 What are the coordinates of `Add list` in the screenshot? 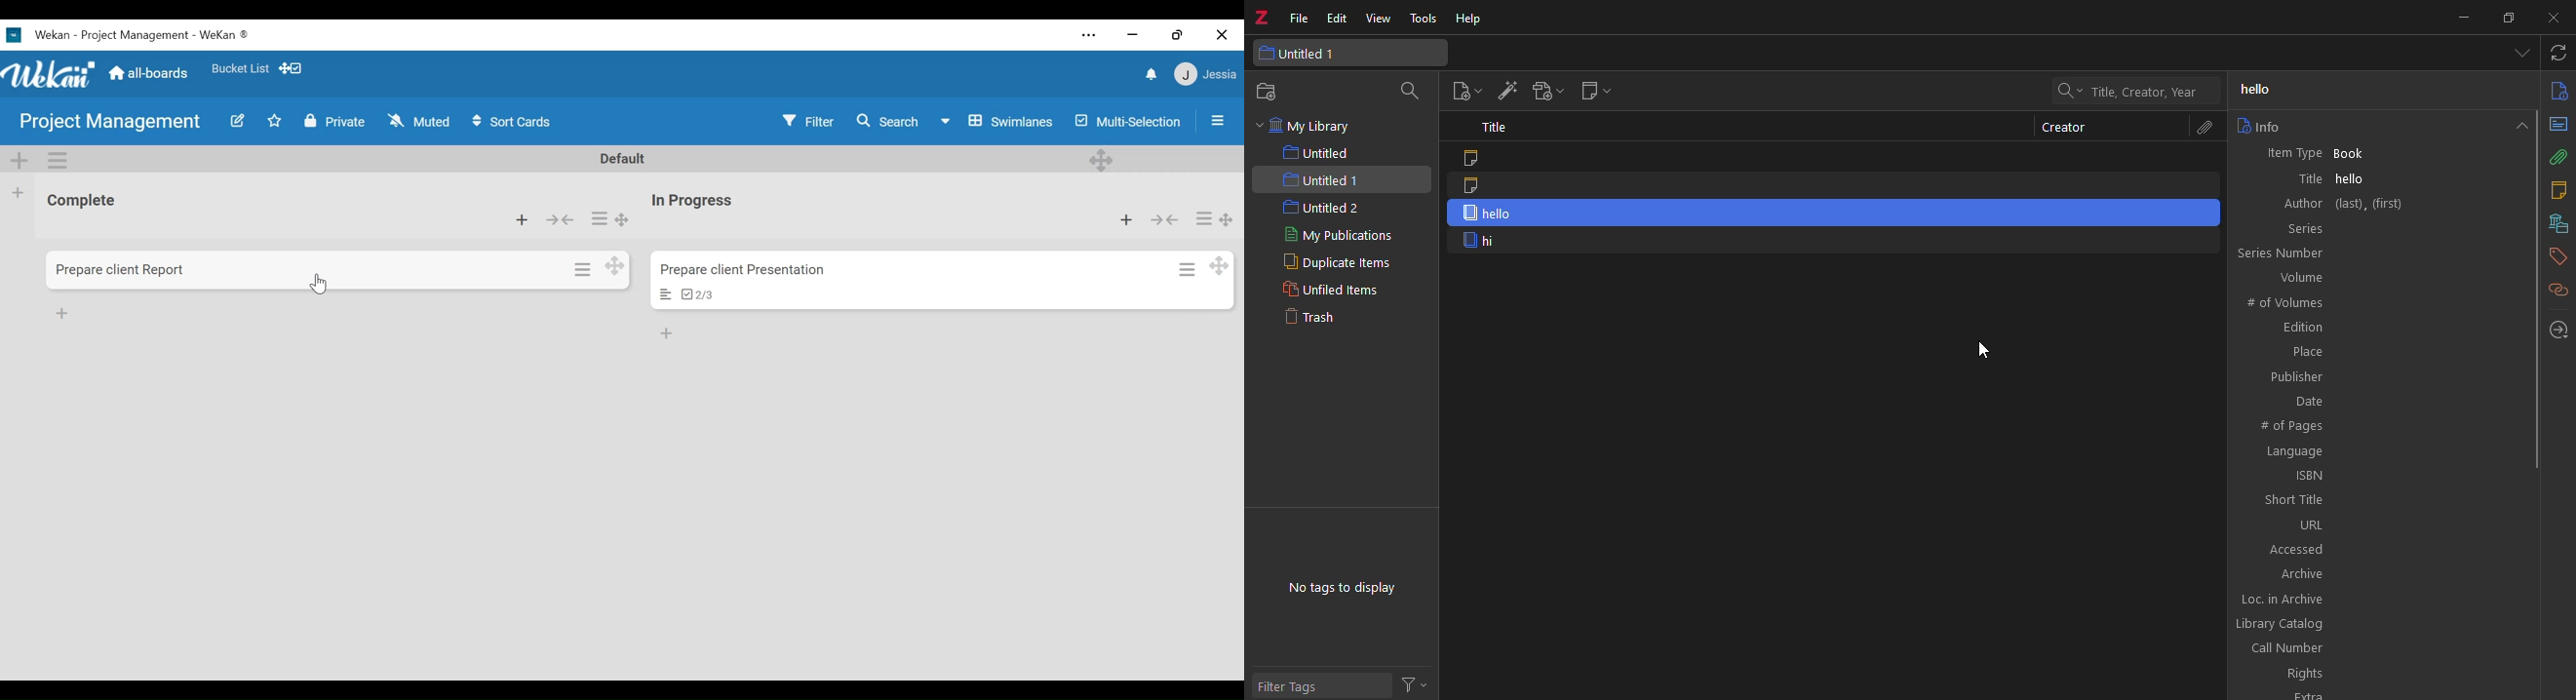 It's located at (19, 193).